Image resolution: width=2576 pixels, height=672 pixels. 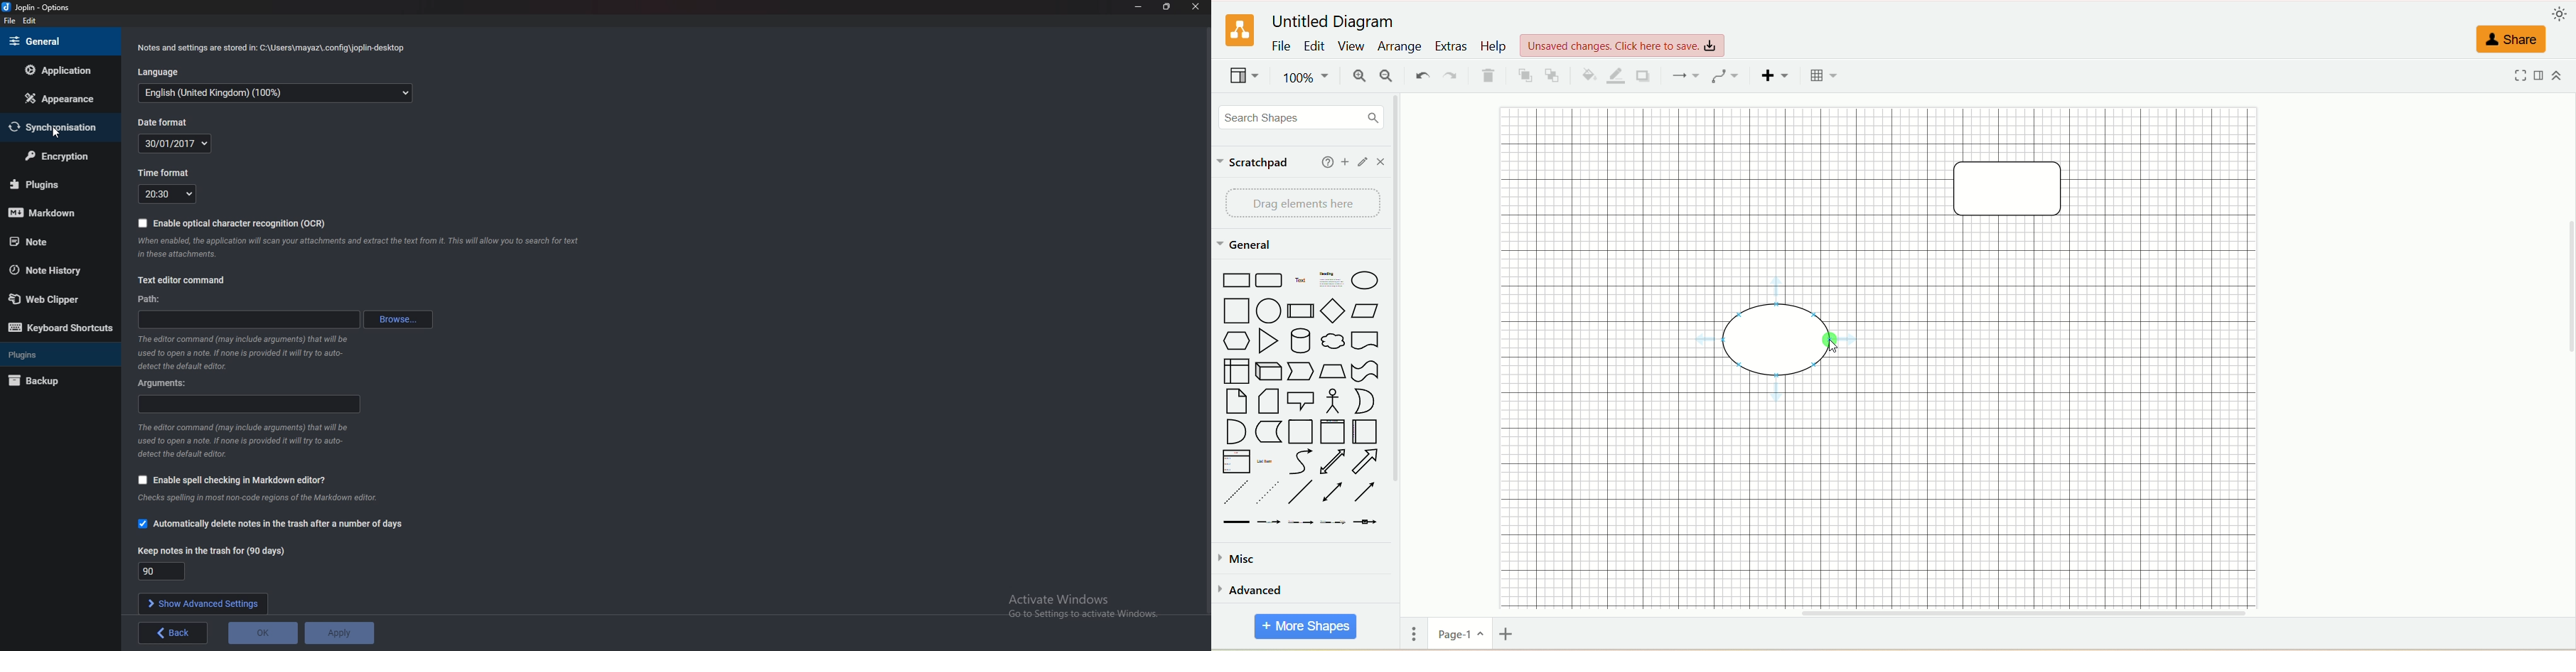 What do you see at coordinates (154, 298) in the screenshot?
I see `path` at bounding box center [154, 298].